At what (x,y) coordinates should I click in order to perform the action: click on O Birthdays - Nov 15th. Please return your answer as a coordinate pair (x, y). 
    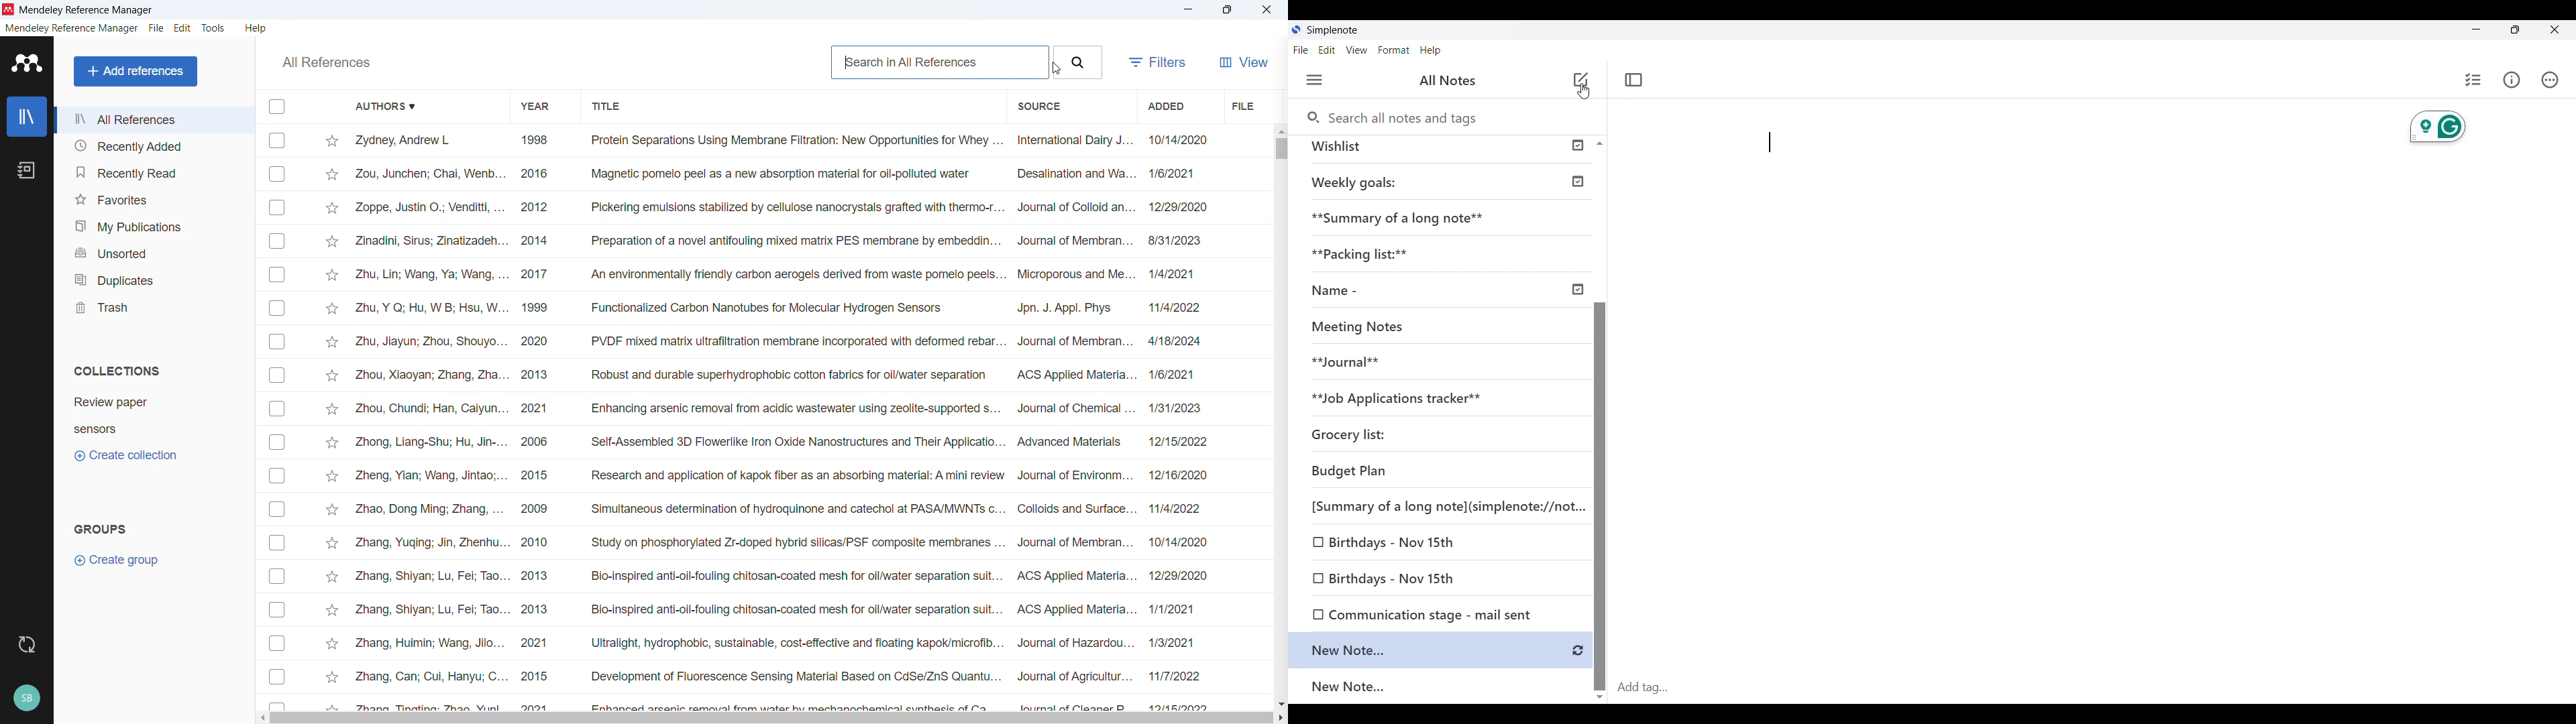
    Looking at the image, I should click on (1385, 542).